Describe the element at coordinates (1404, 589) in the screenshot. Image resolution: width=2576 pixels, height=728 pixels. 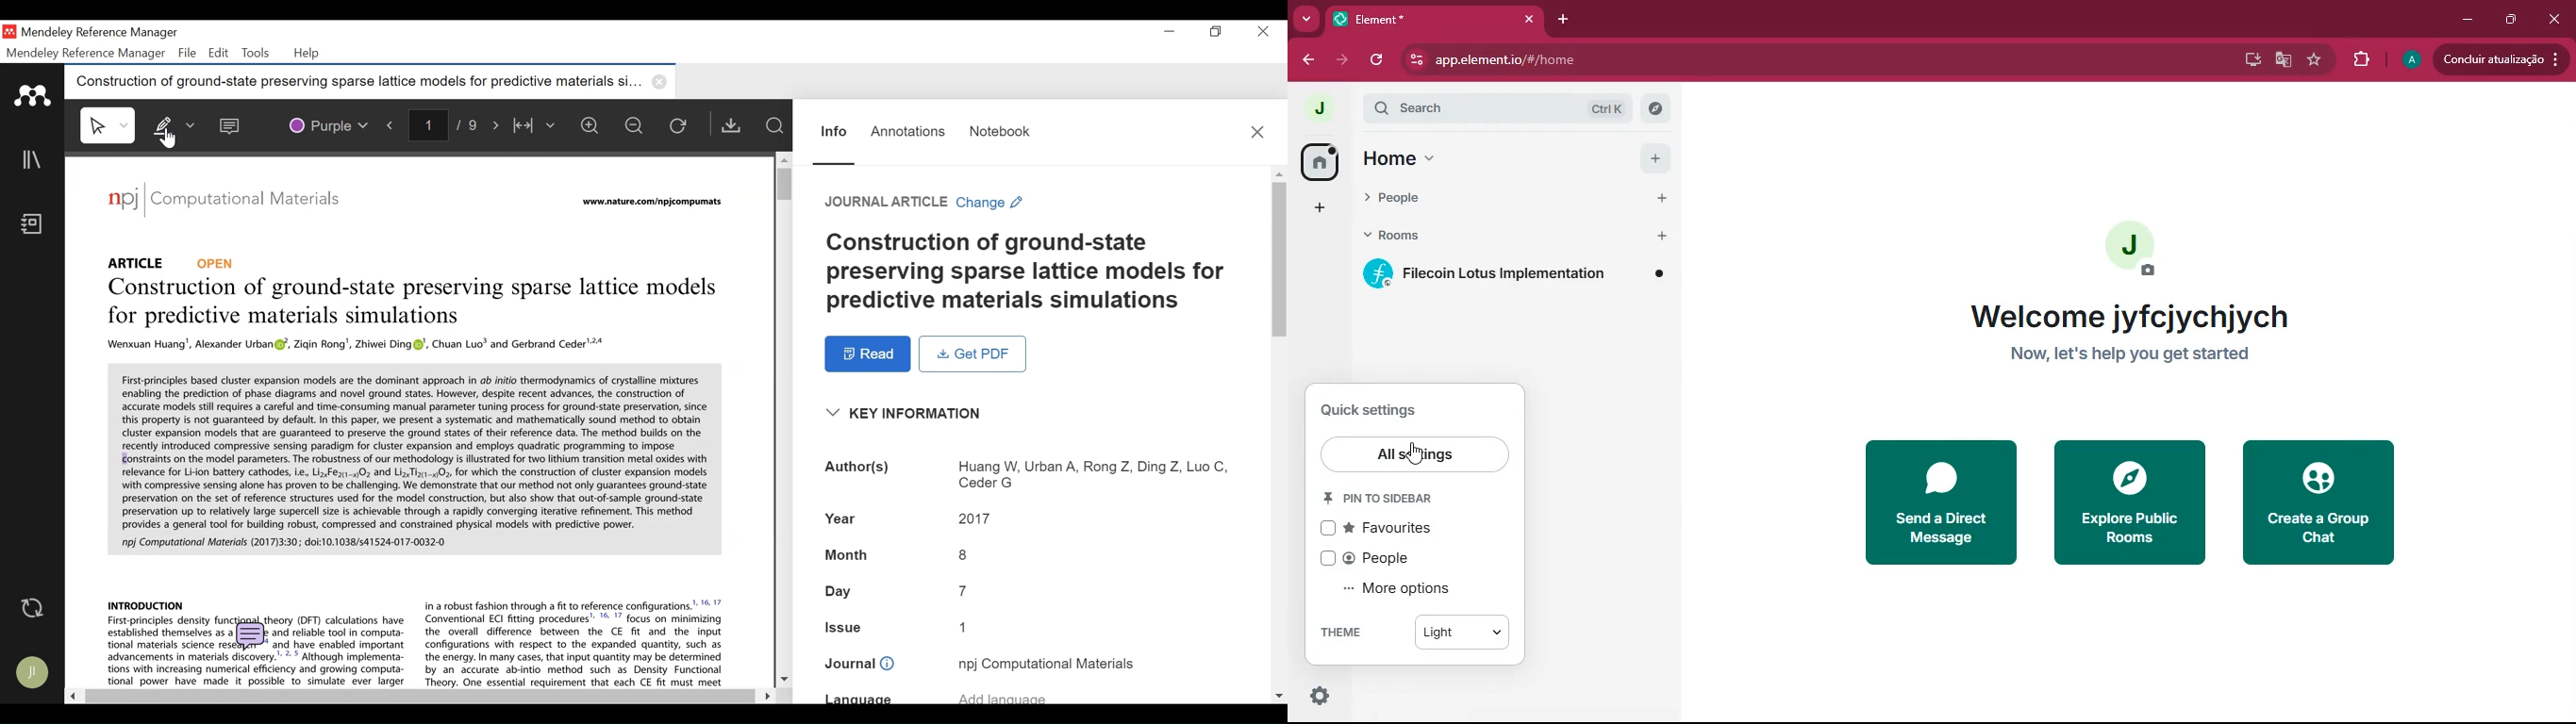
I see `more options` at that location.